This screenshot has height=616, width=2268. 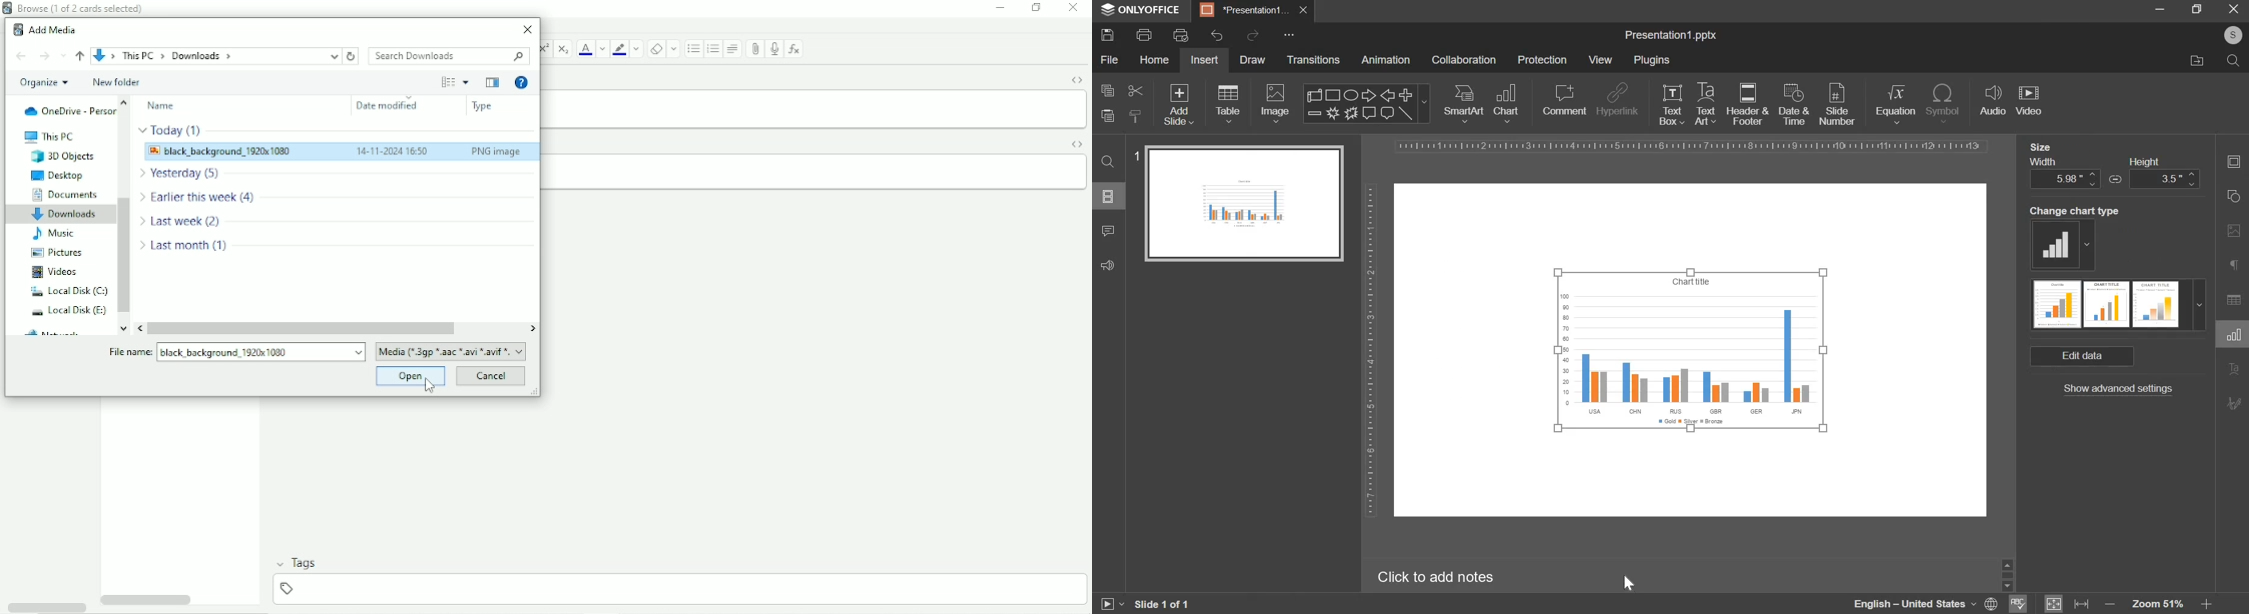 I want to click on Name, so click(x=162, y=106).